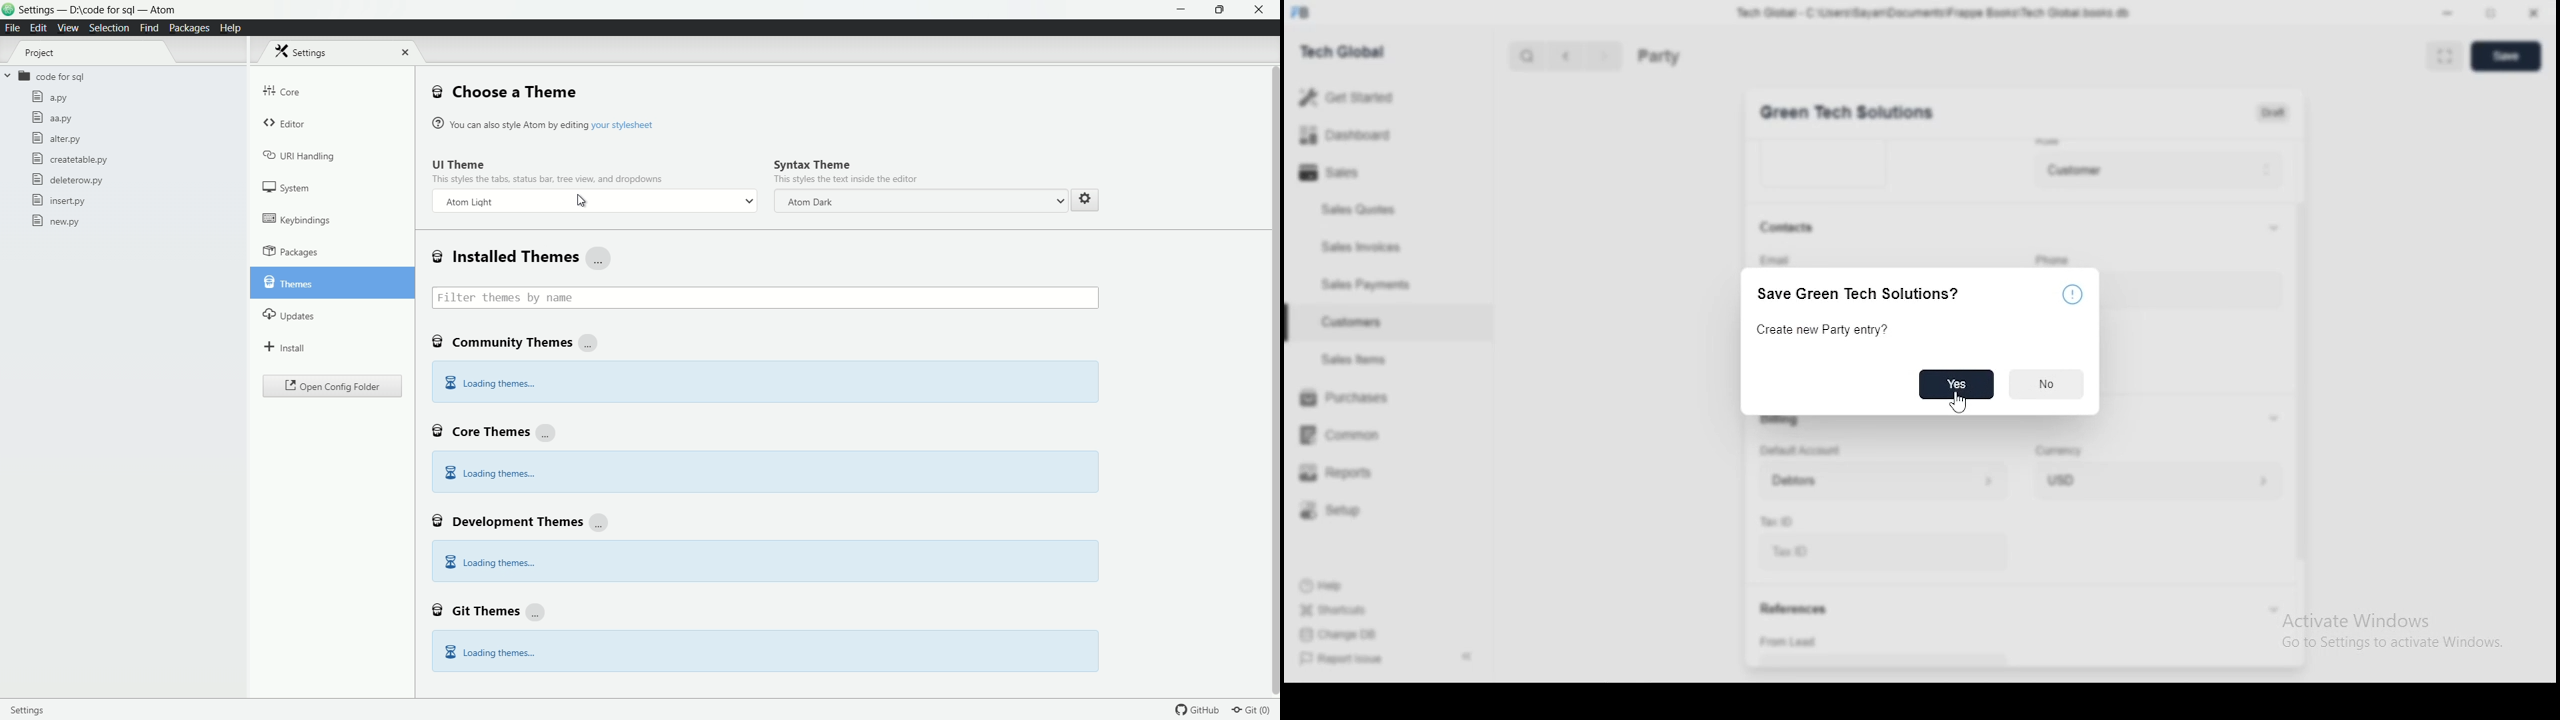 This screenshot has height=728, width=2576. Describe the element at coordinates (489, 563) in the screenshot. I see `loading themes` at that location.